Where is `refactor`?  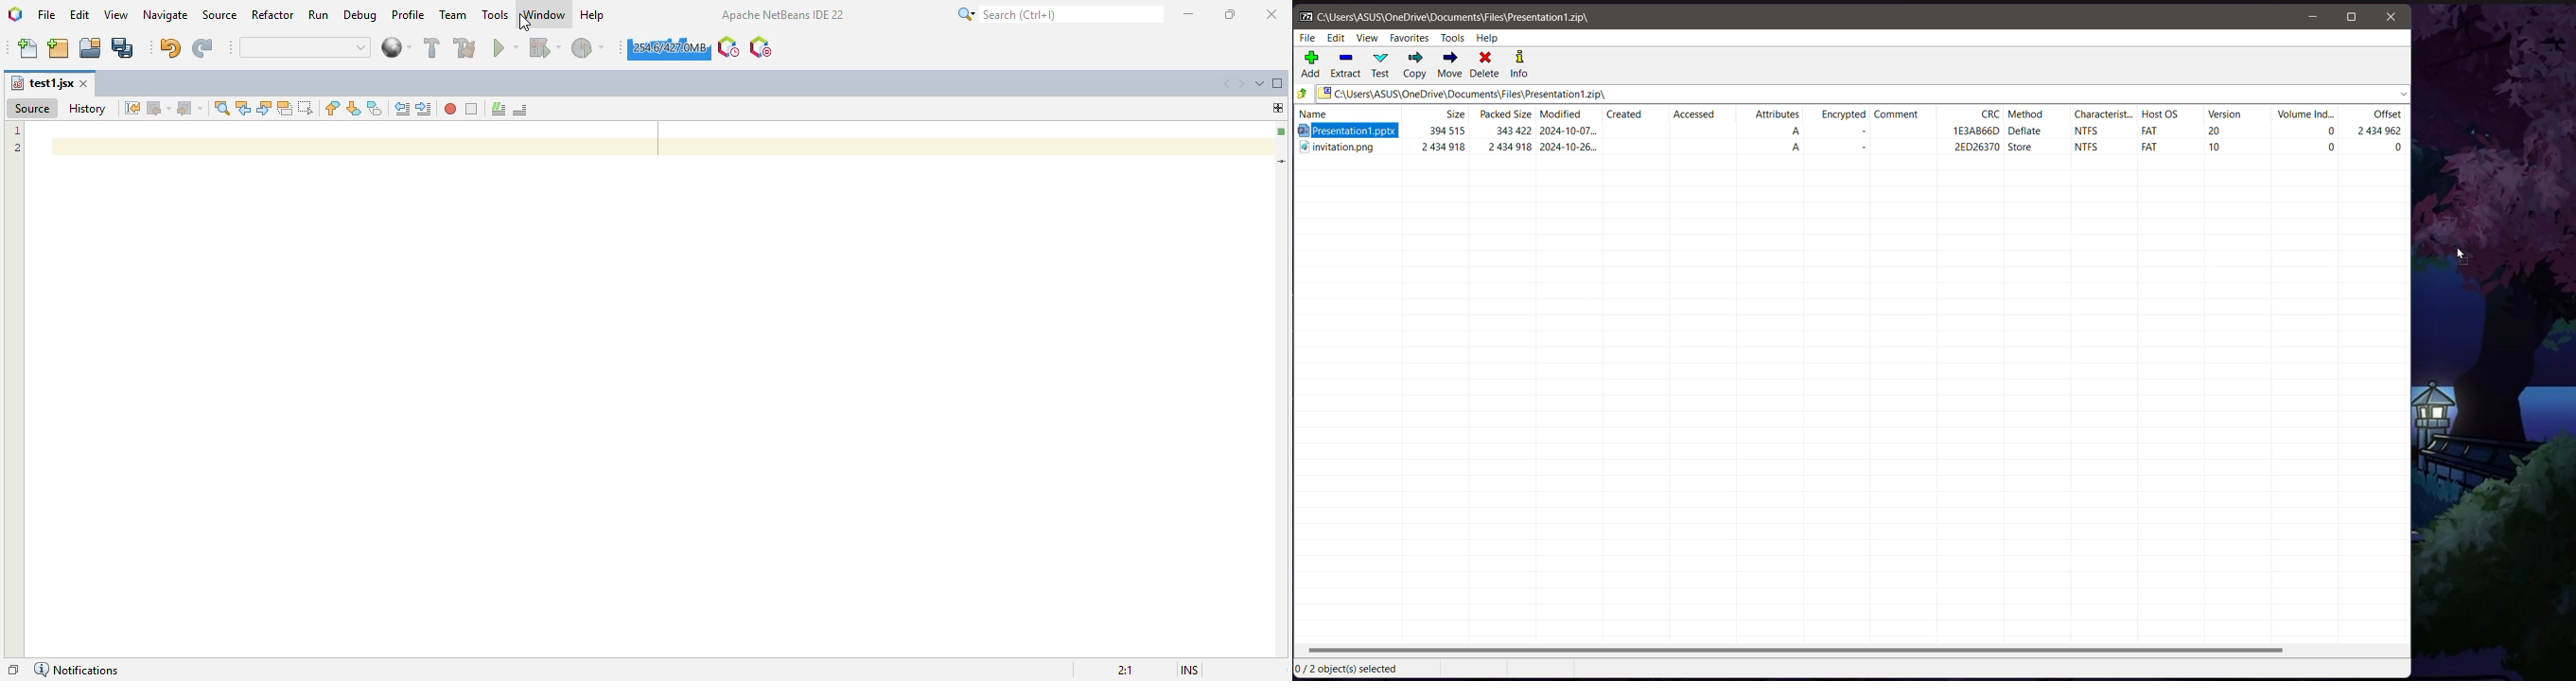
refactor is located at coordinates (273, 14).